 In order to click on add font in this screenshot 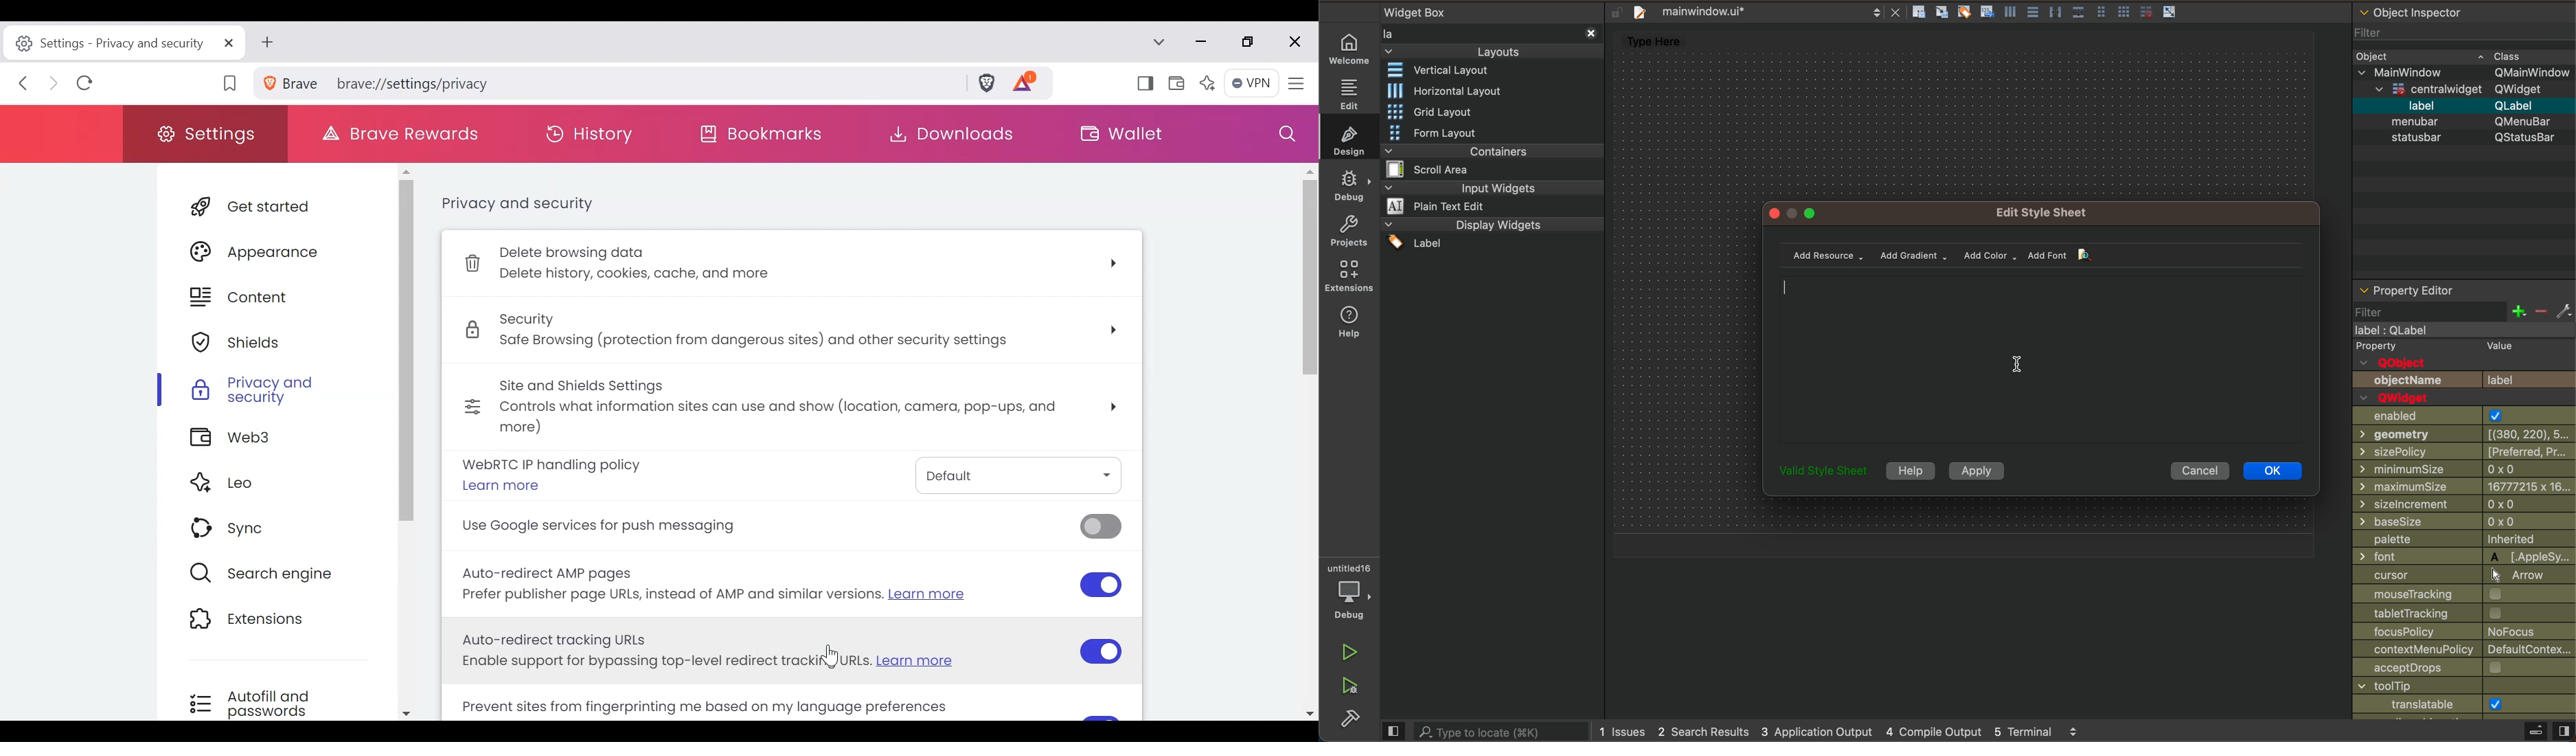, I will do `click(2054, 257)`.